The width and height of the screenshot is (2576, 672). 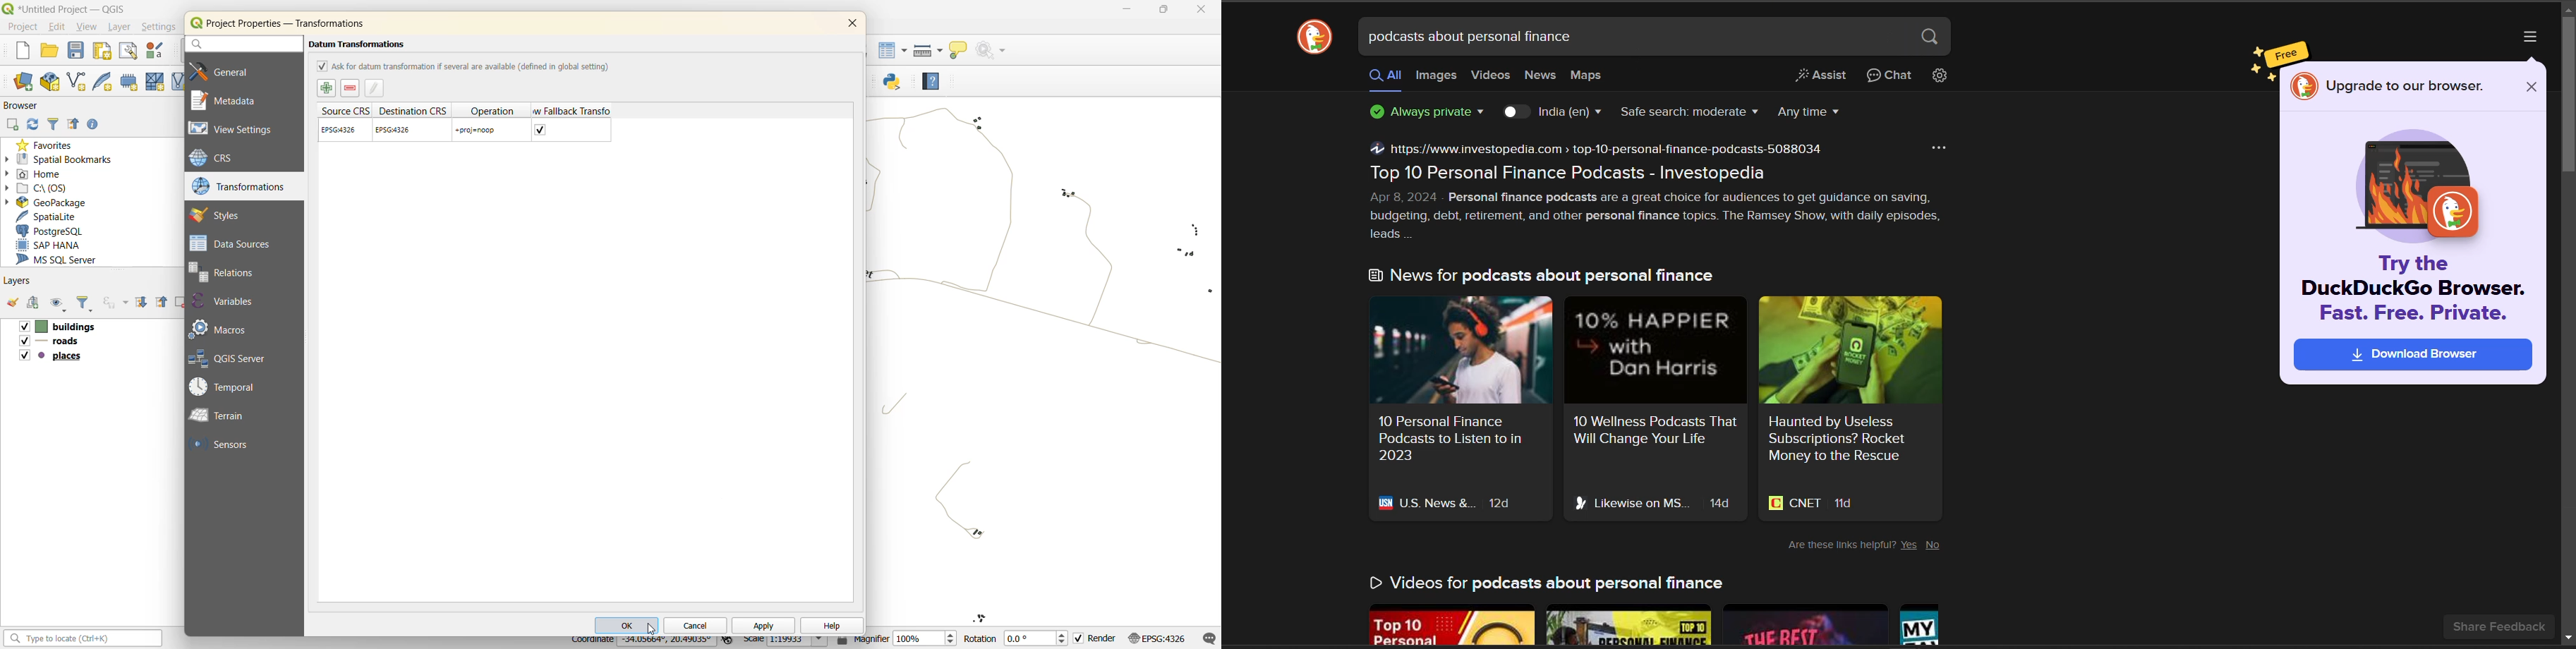 What do you see at coordinates (2287, 54) in the screenshot?
I see `free` at bounding box center [2287, 54].